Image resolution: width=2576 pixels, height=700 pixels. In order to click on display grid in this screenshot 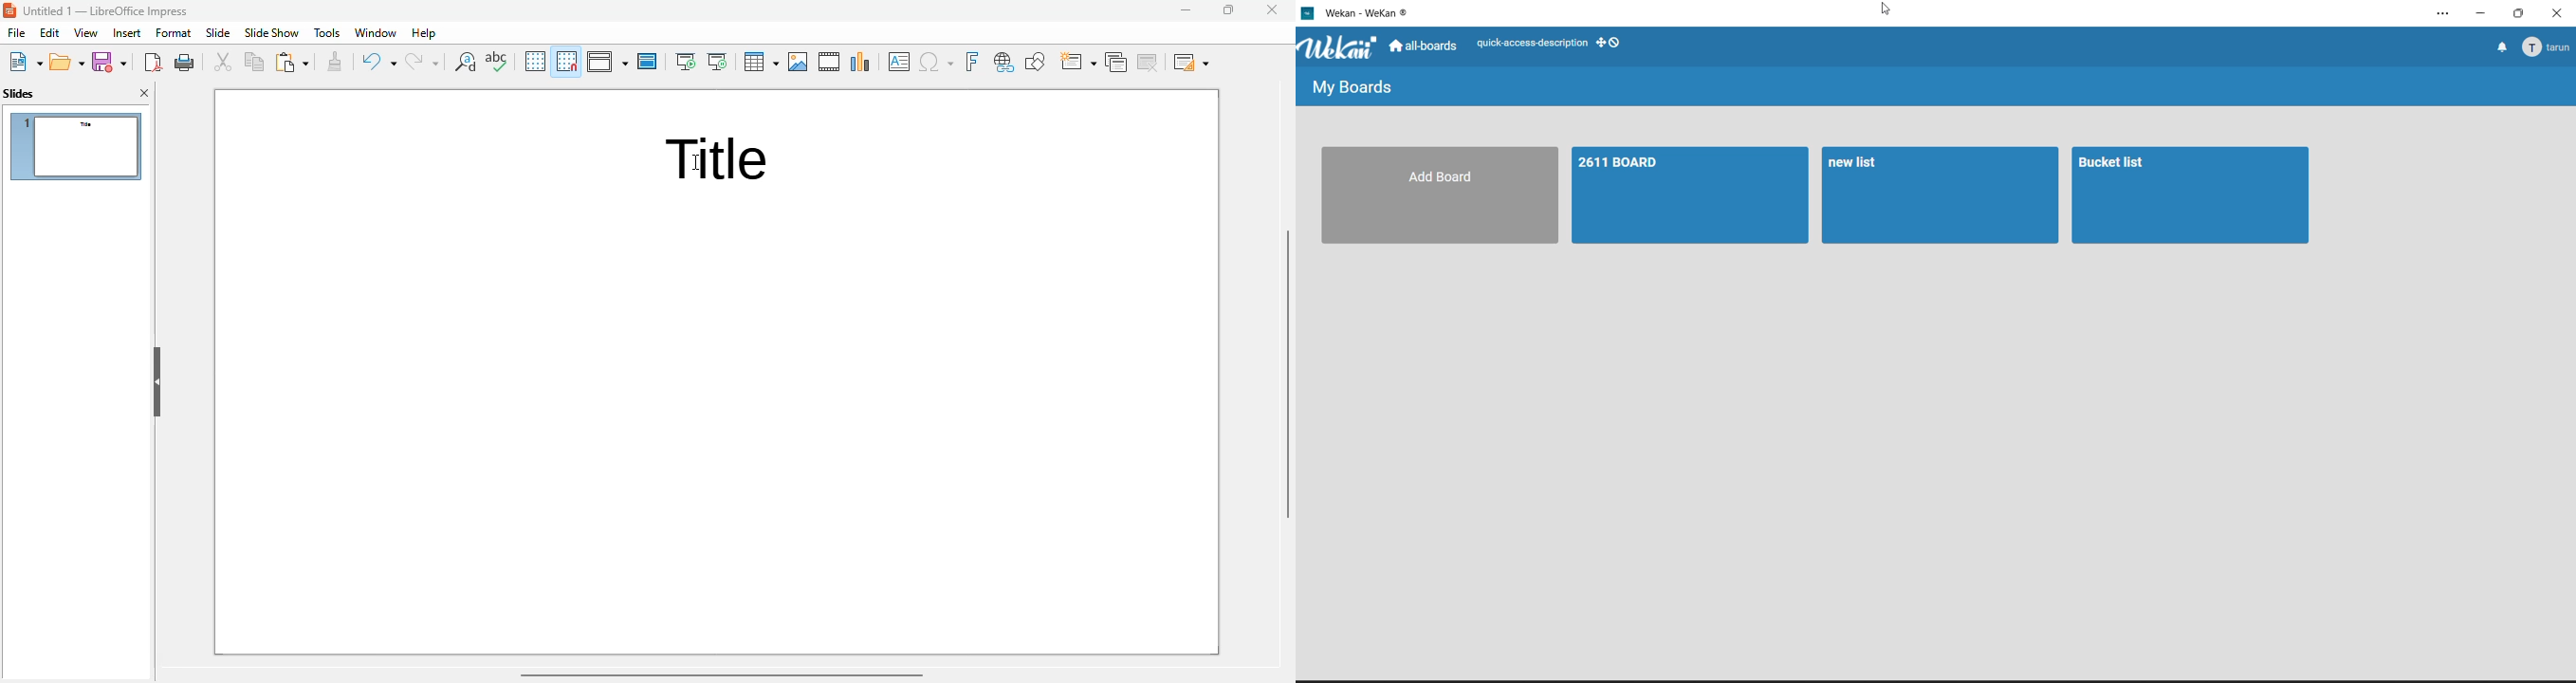, I will do `click(535, 61)`.